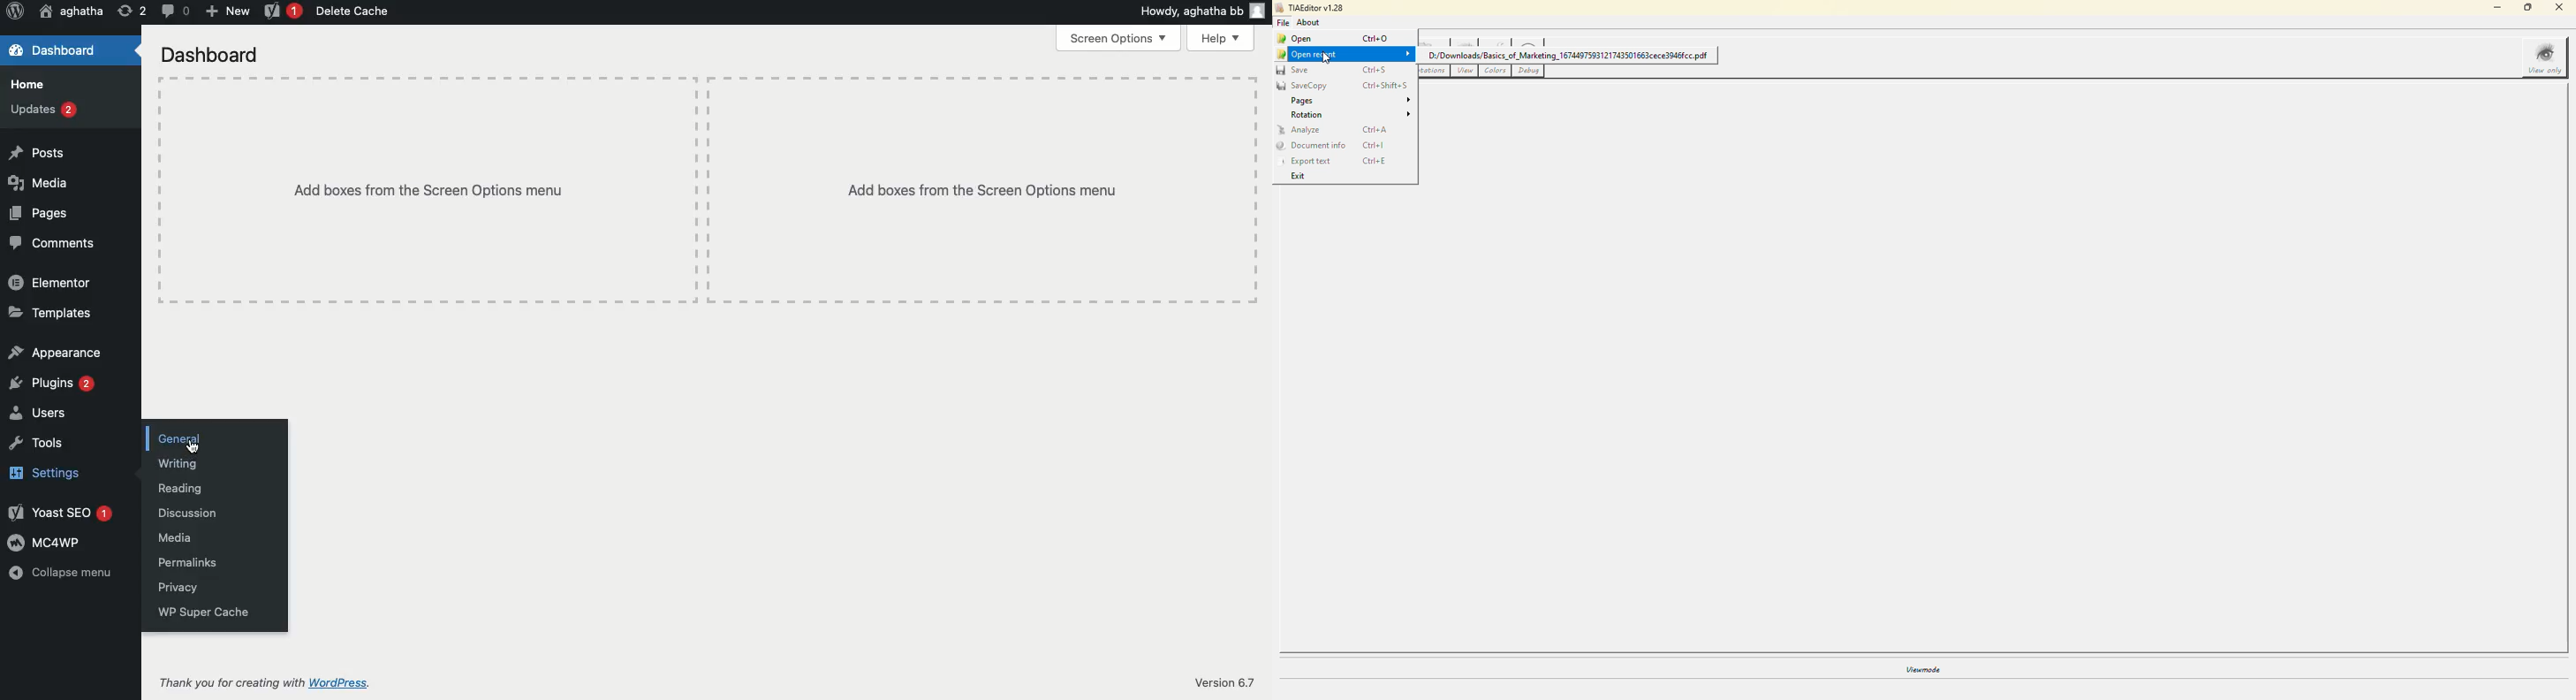 This screenshot has height=700, width=2576. Describe the element at coordinates (183, 513) in the screenshot. I see `Discussion` at that location.